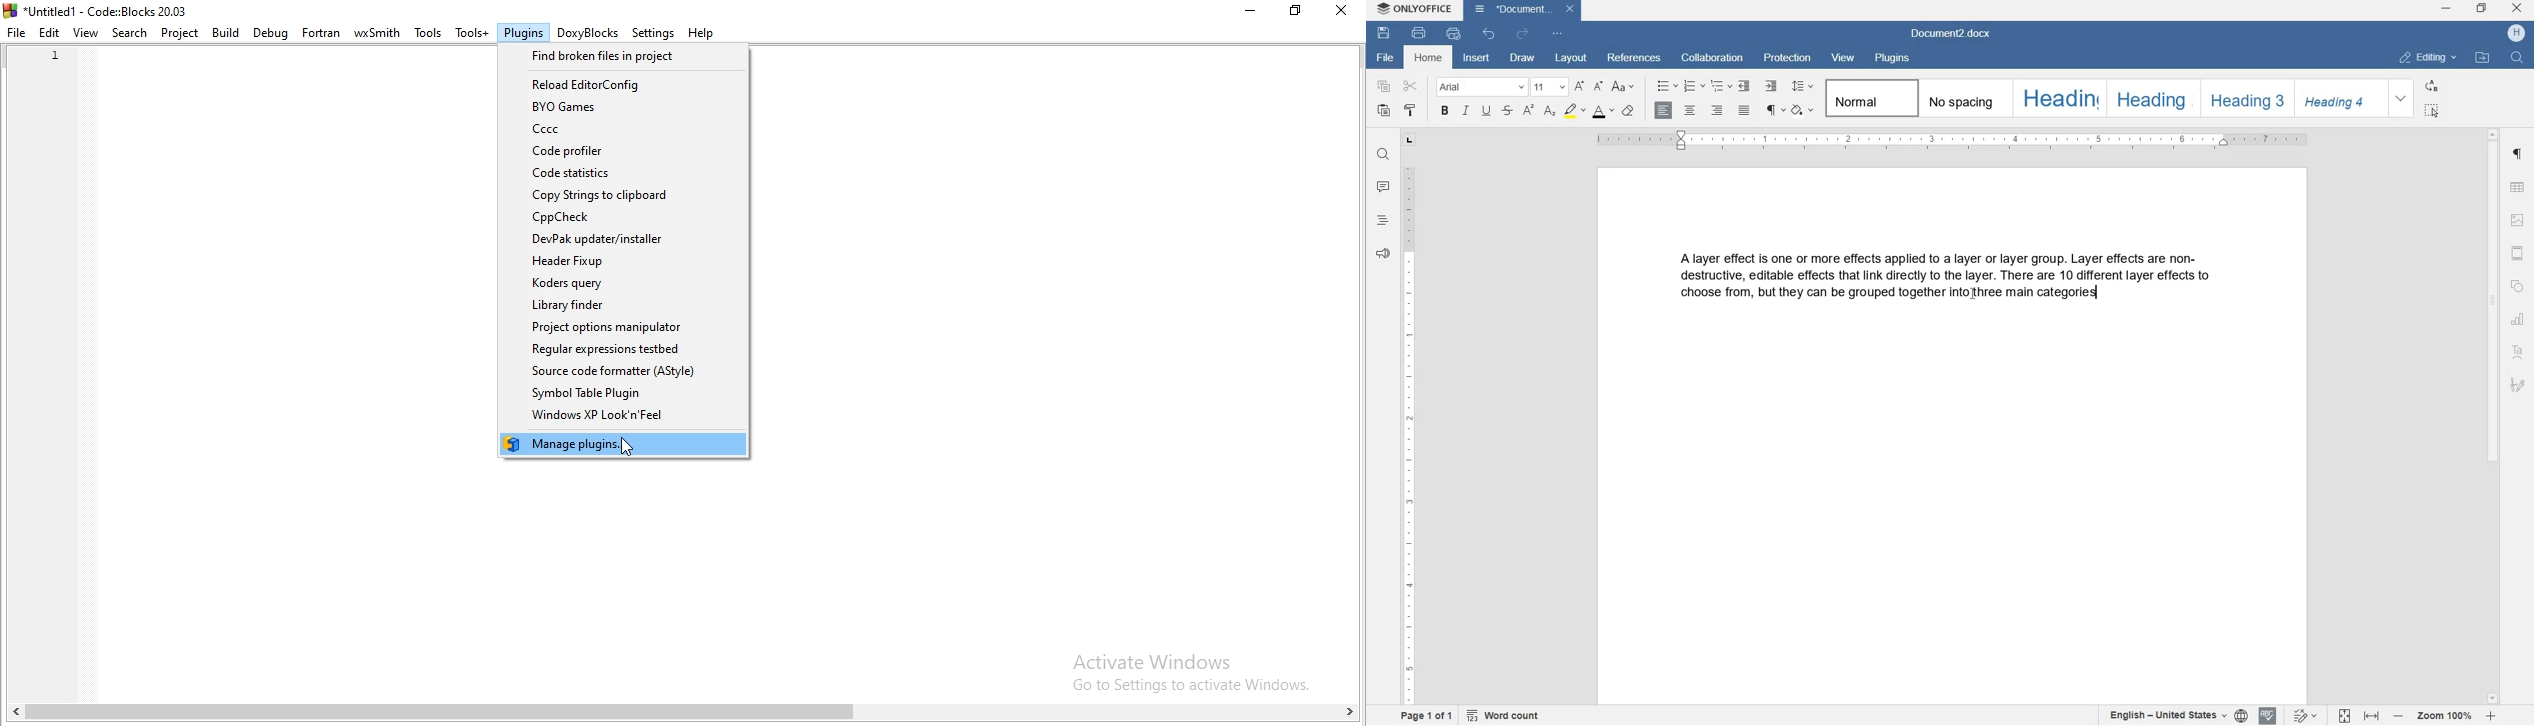 The height and width of the screenshot is (728, 2548). Describe the element at coordinates (2482, 58) in the screenshot. I see `open file locatio` at that location.